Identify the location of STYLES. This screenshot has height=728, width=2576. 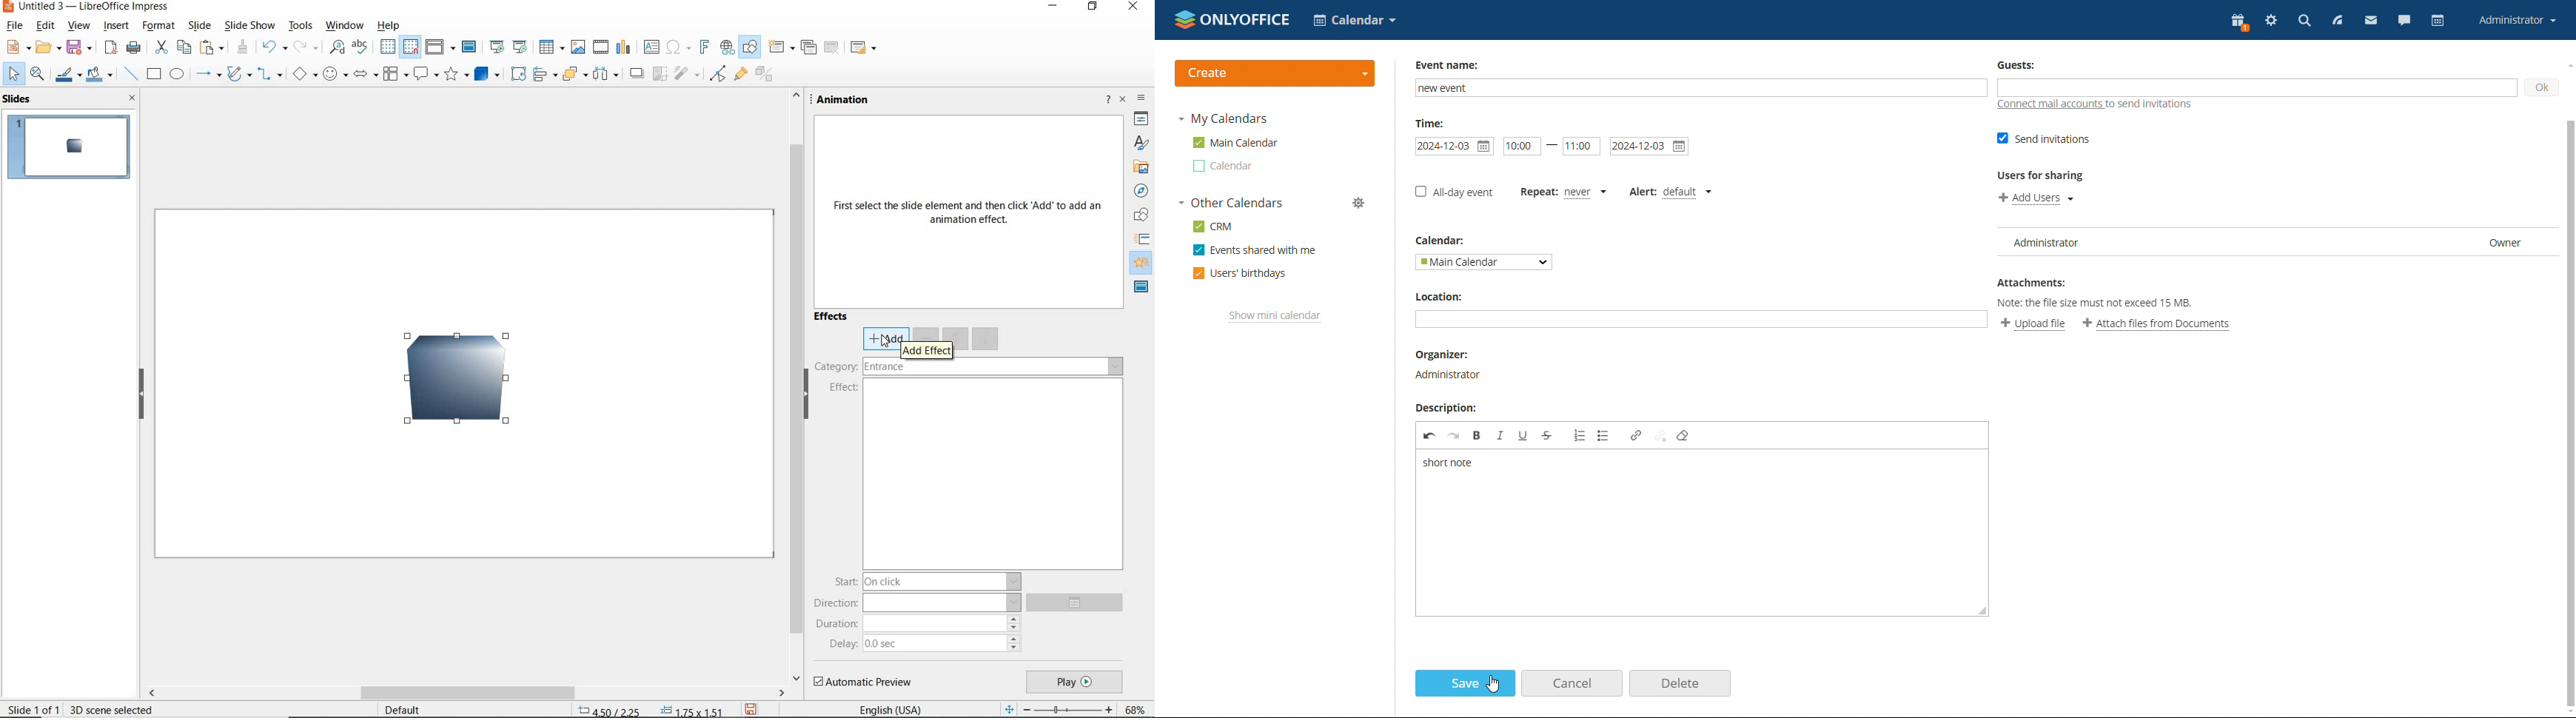
(1141, 143).